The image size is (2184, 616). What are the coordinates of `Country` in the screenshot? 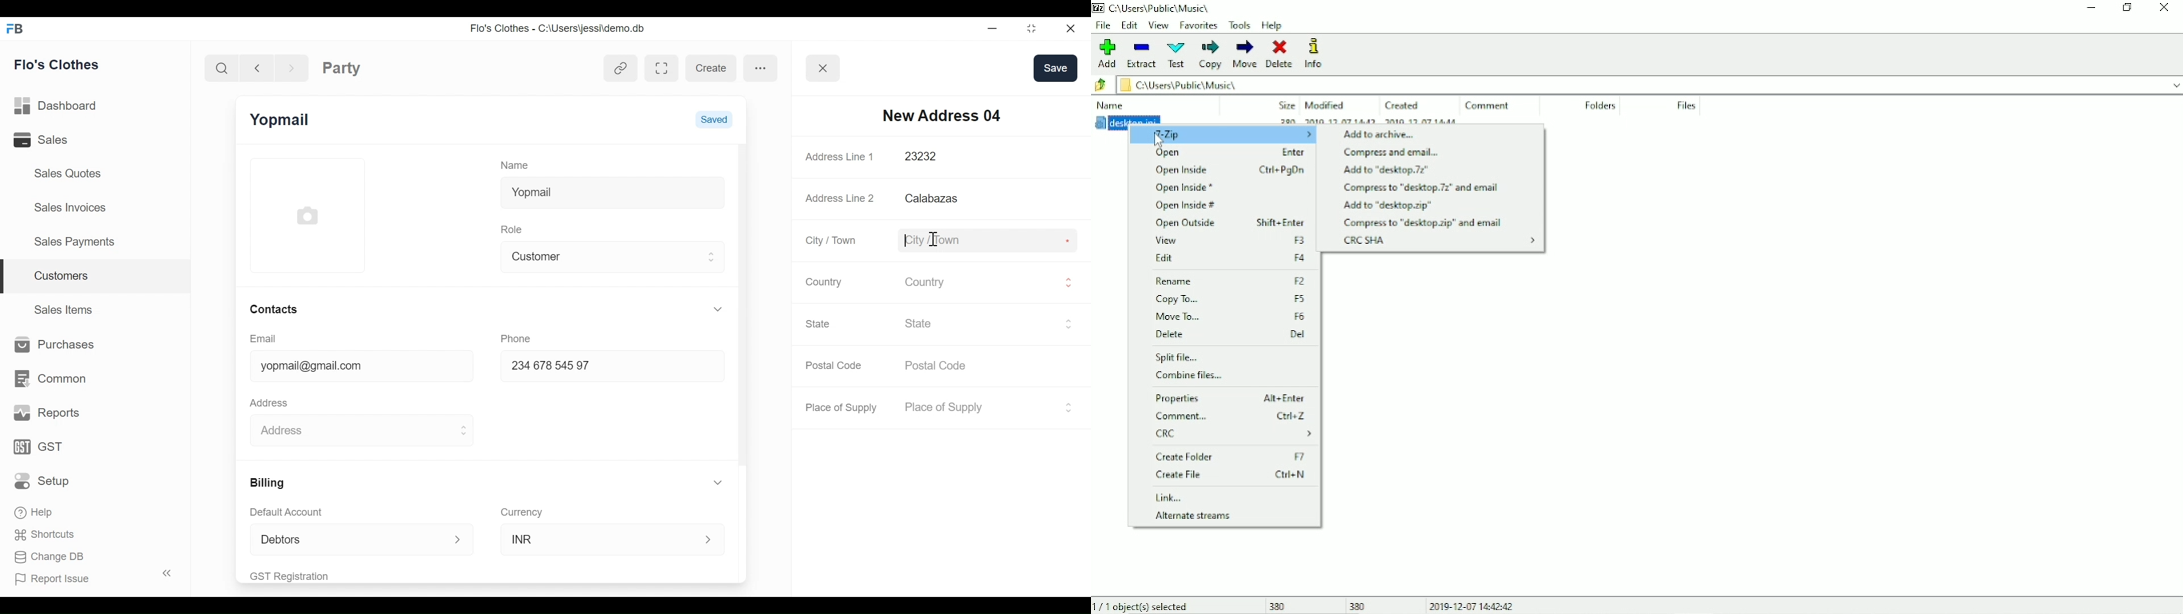 It's located at (822, 281).